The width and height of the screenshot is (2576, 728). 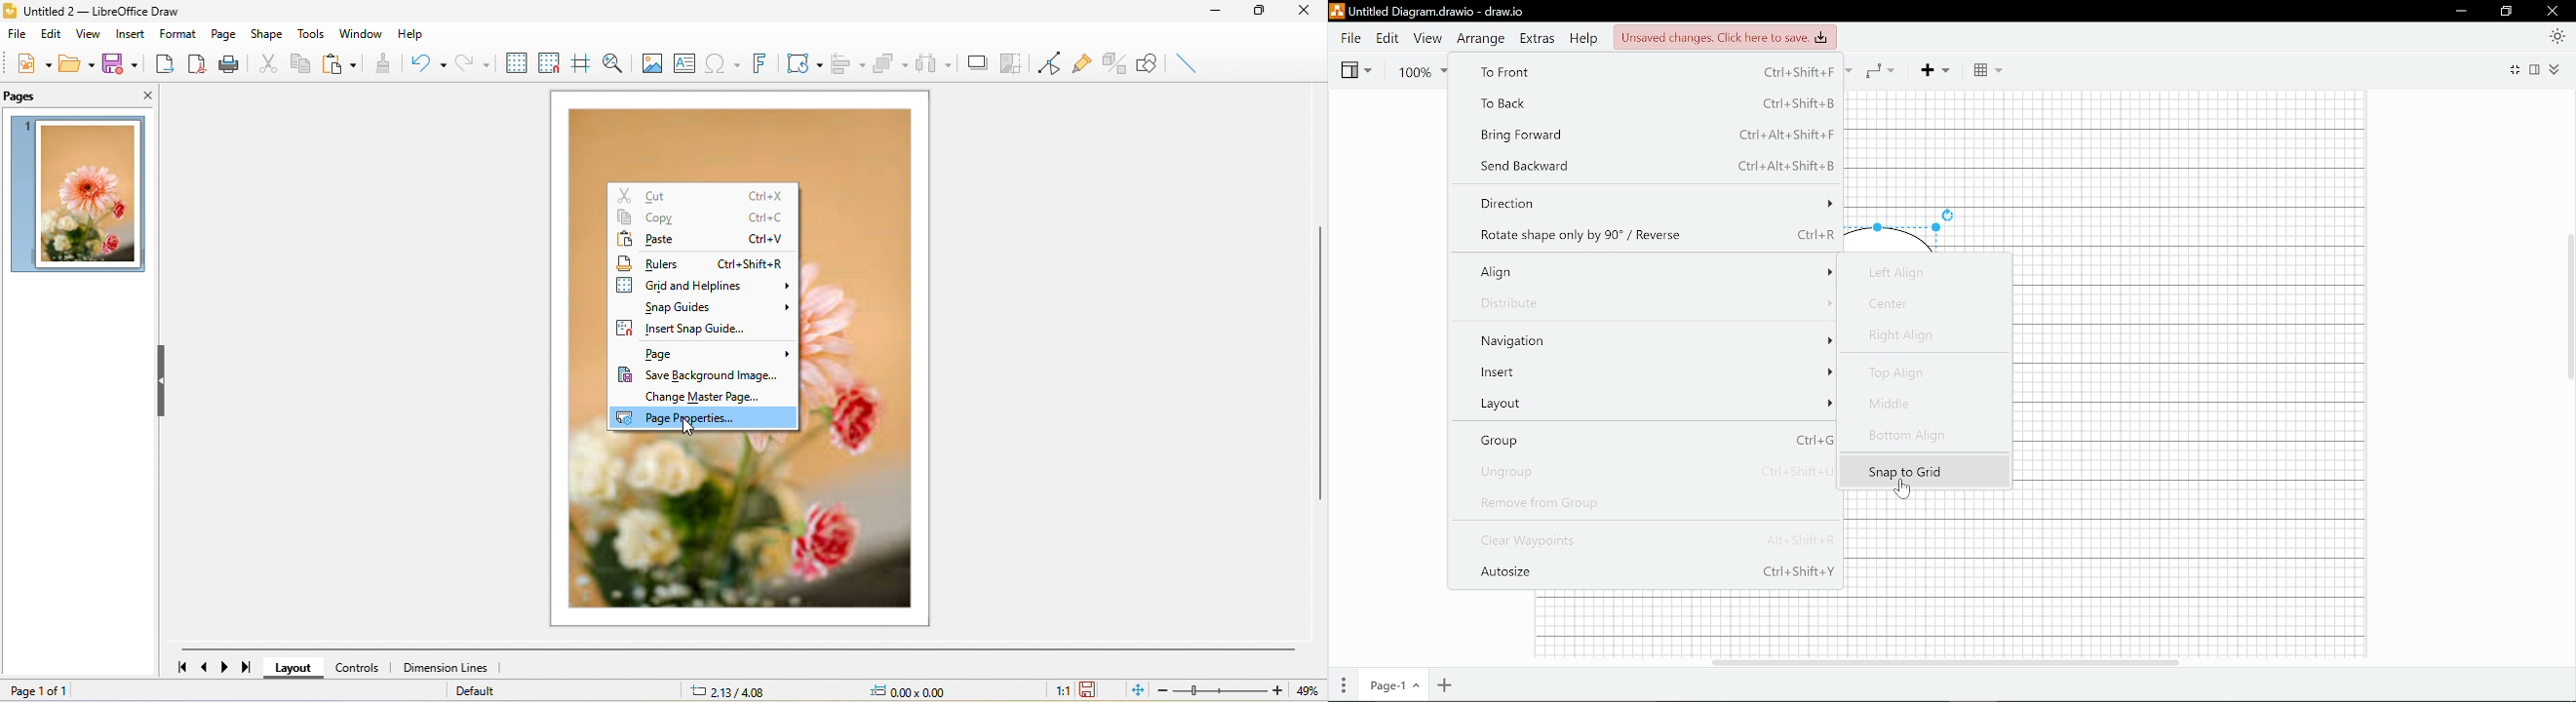 I want to click on display to grid, so click(x=519, y=60).